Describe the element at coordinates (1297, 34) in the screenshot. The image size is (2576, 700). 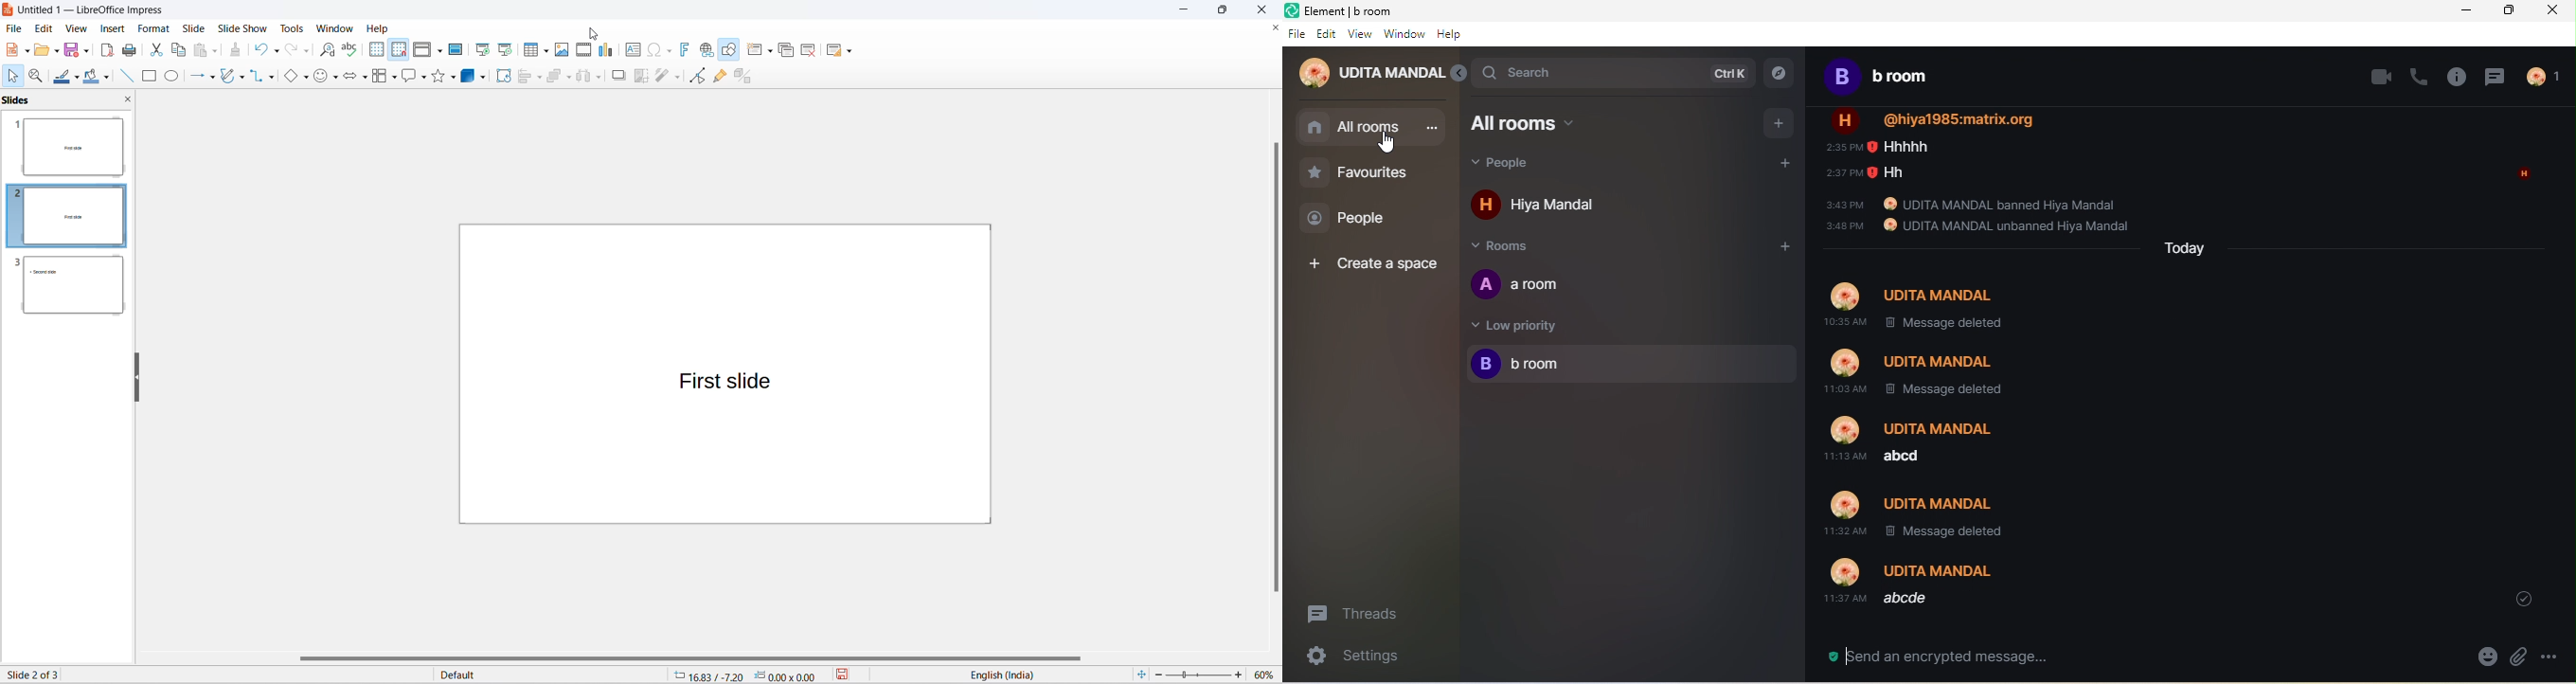
I see `file` at that location.